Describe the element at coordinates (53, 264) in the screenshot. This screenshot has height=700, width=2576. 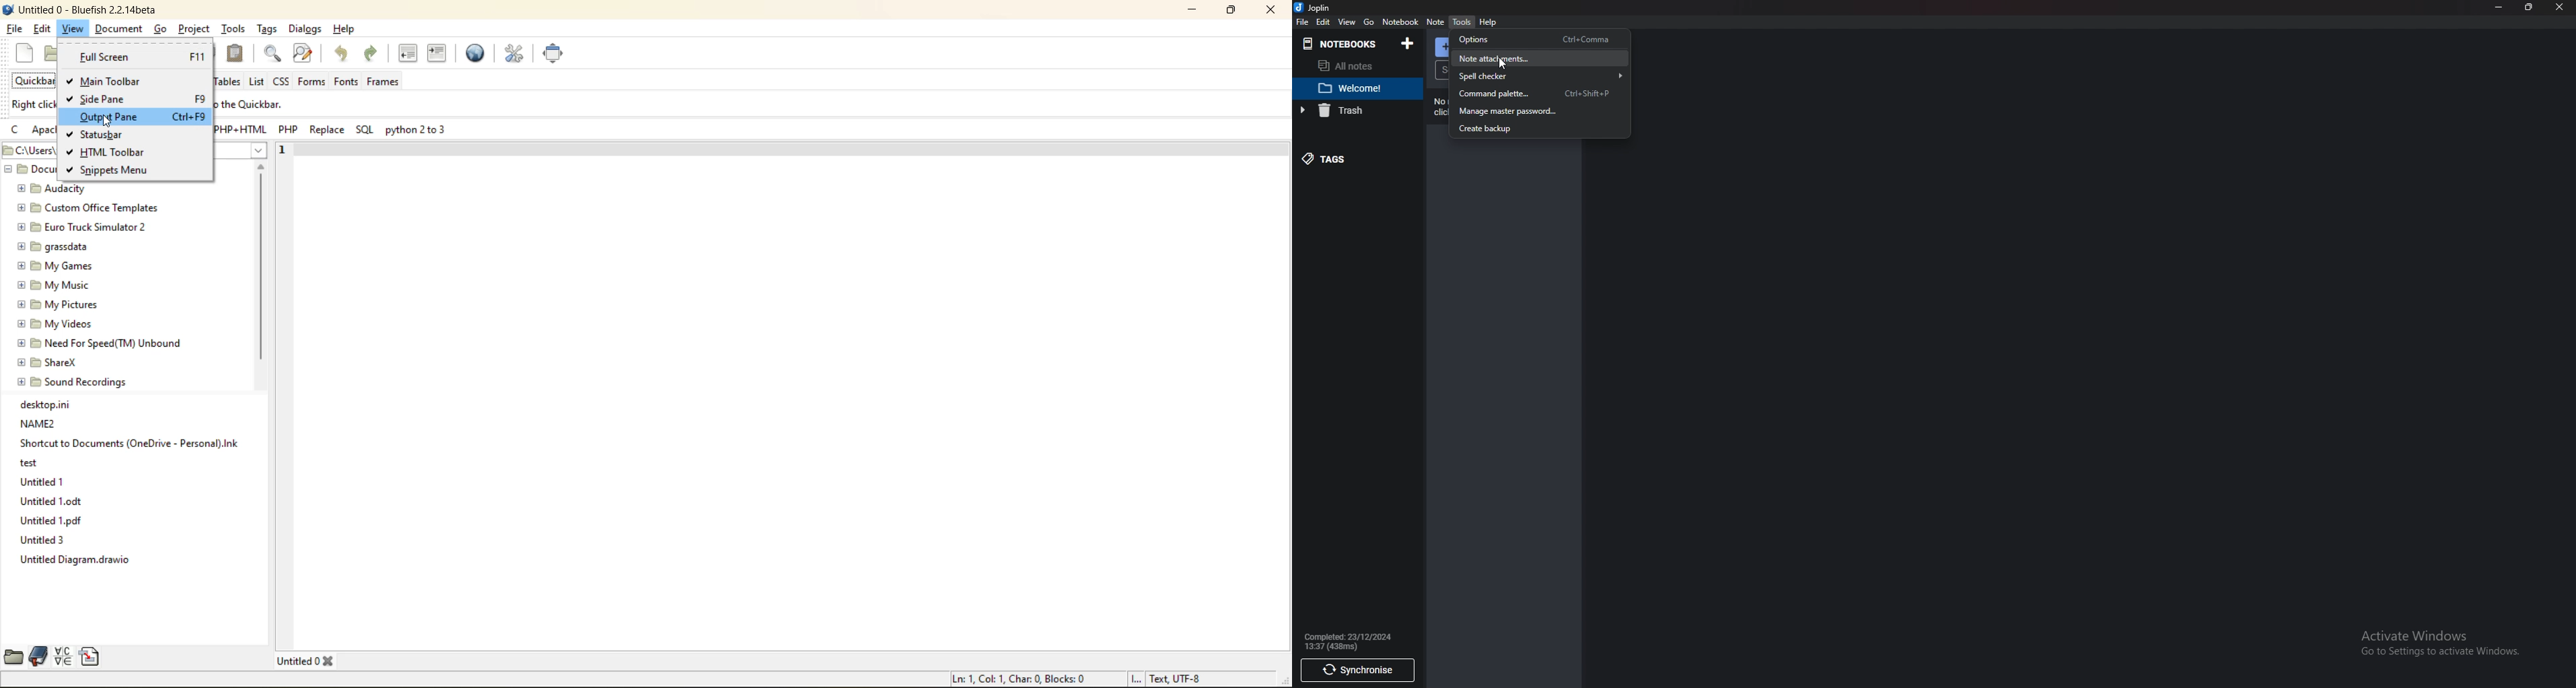
I see `My Games` at that location.